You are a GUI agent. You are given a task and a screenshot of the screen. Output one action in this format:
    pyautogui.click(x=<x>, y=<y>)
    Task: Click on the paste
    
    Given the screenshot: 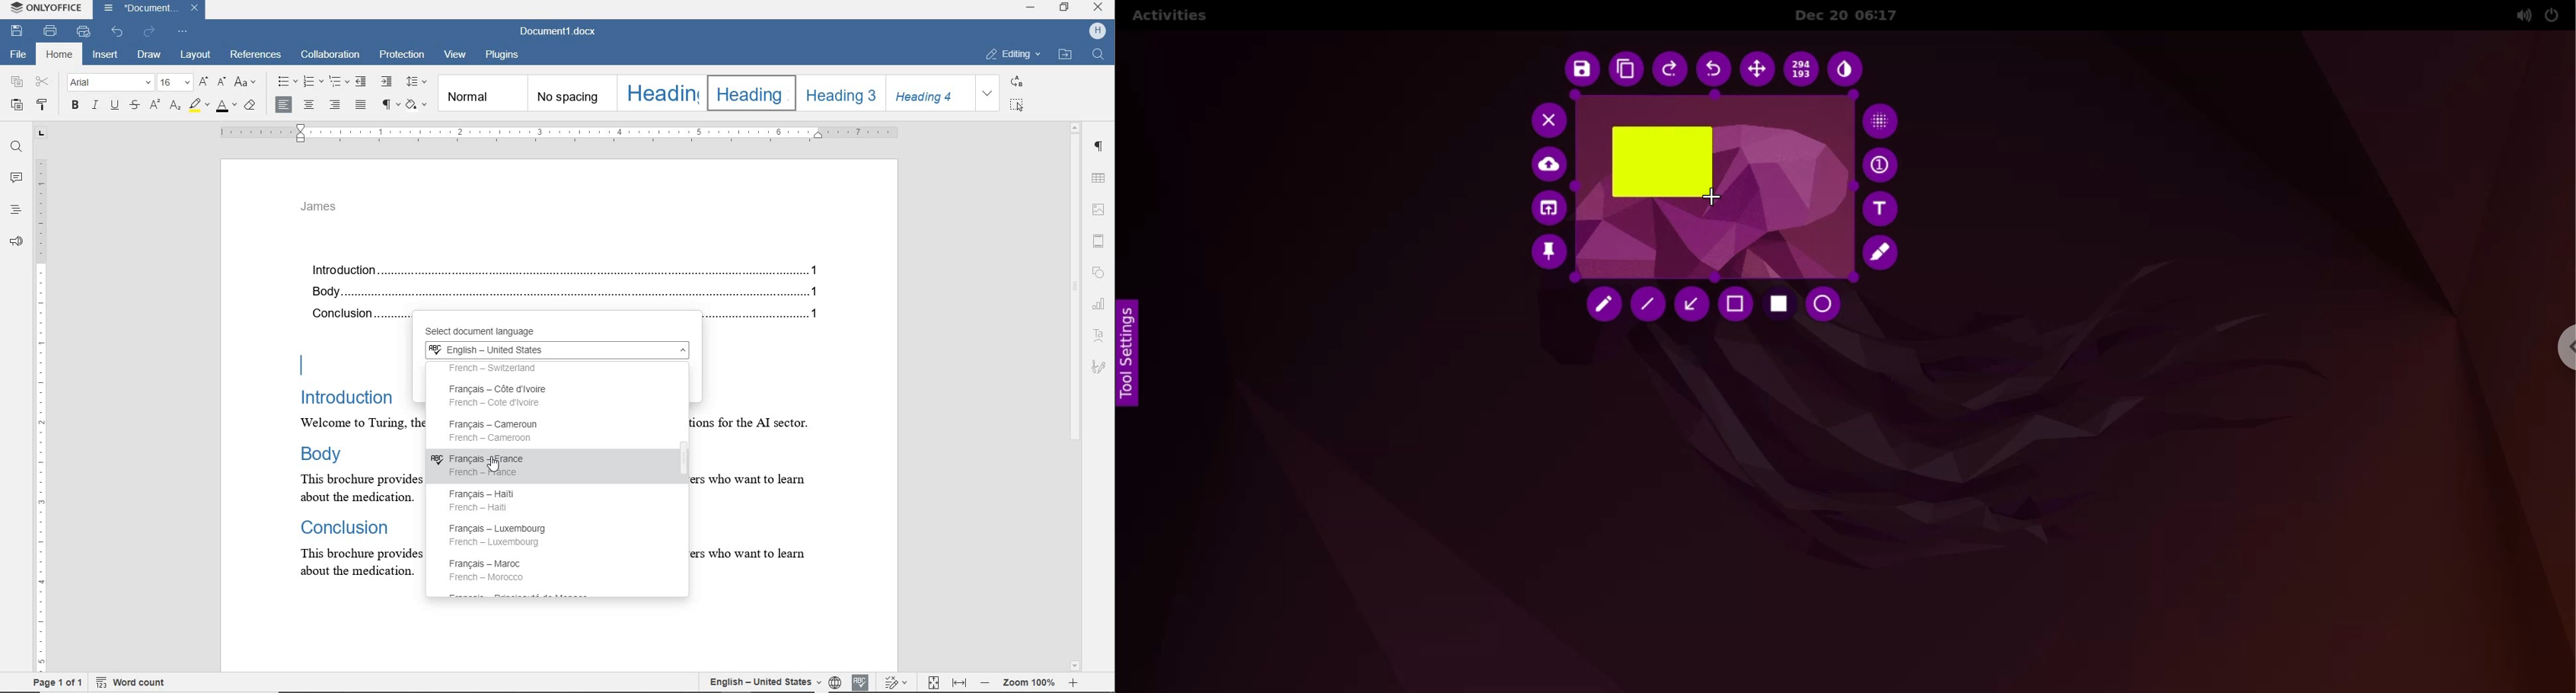 What is the action you would take?
    pyautogui.click(x=15, y=104)
    